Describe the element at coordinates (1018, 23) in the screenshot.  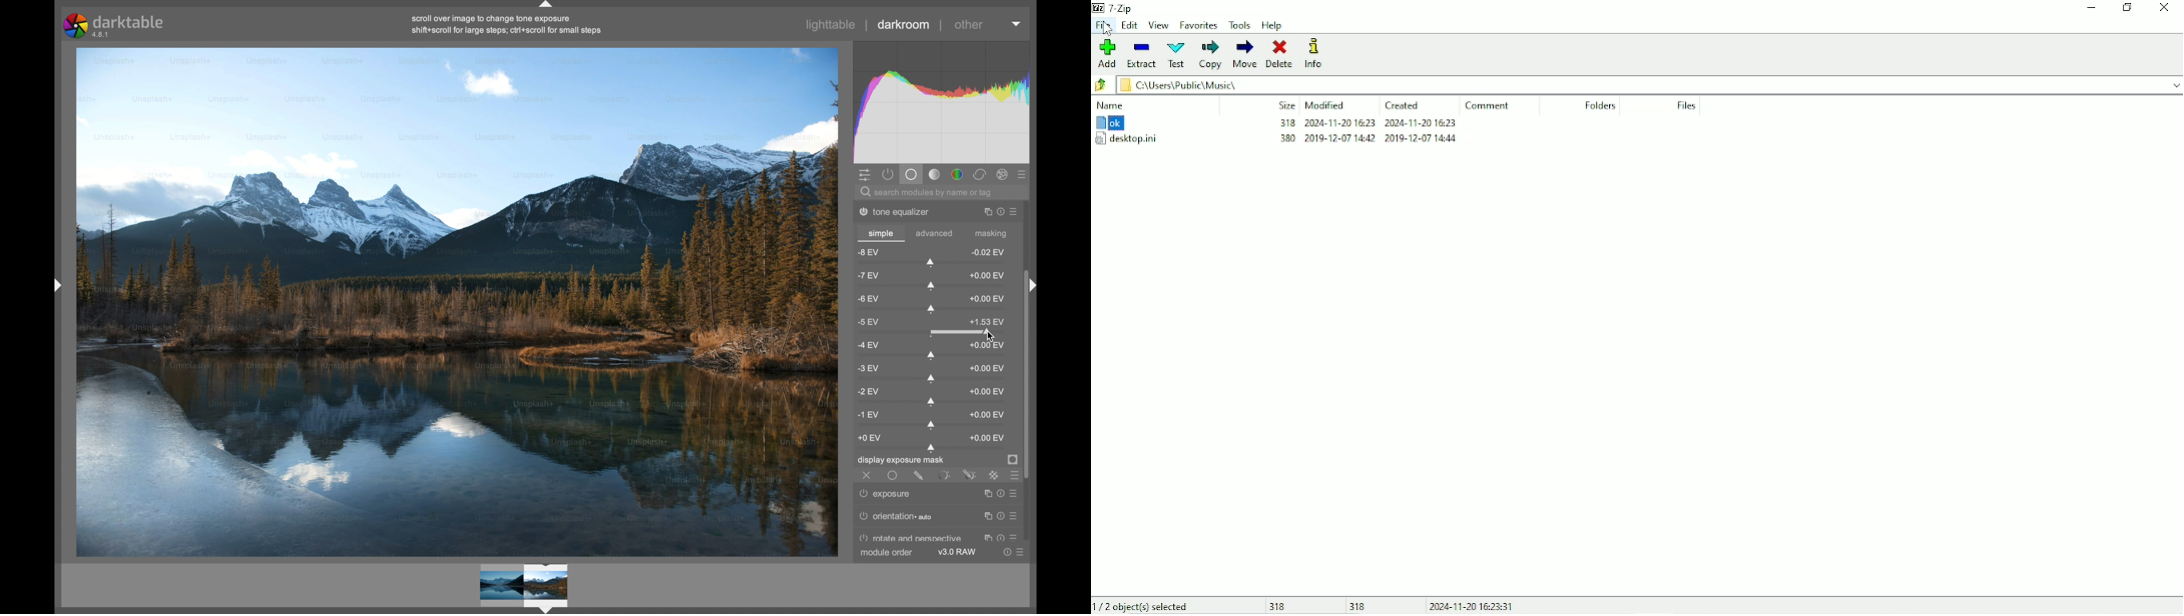
I see `dropdown ` at that location.